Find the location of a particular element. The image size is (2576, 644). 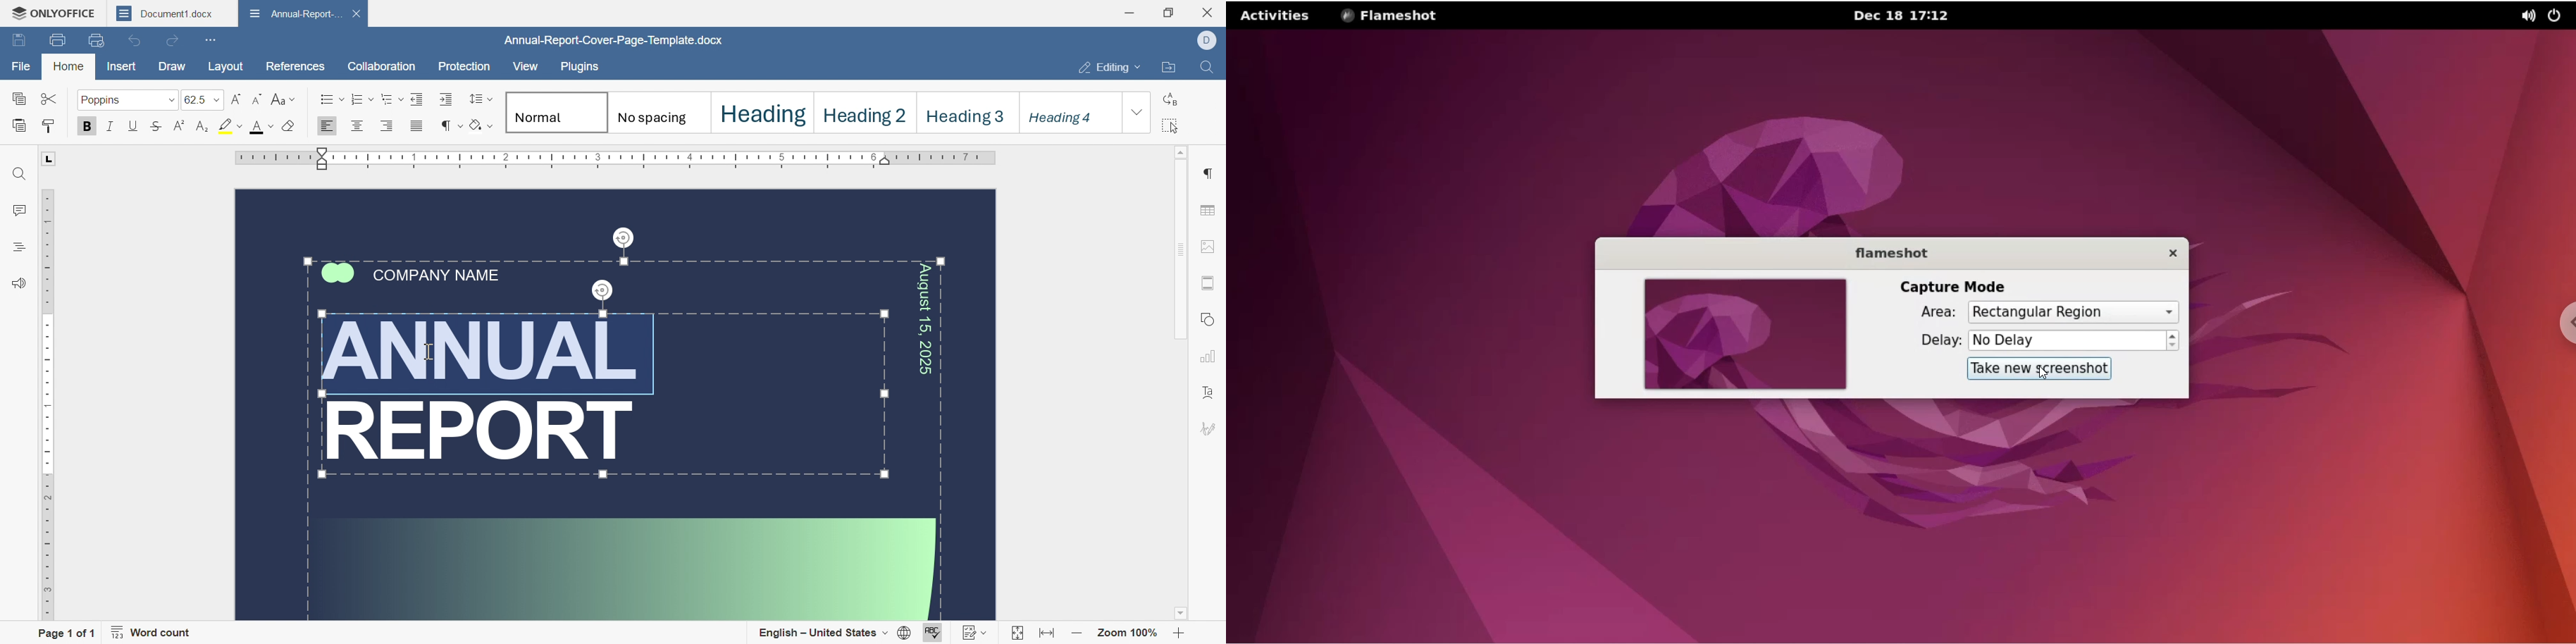

strikethrough is located at coordinates (157, 127).